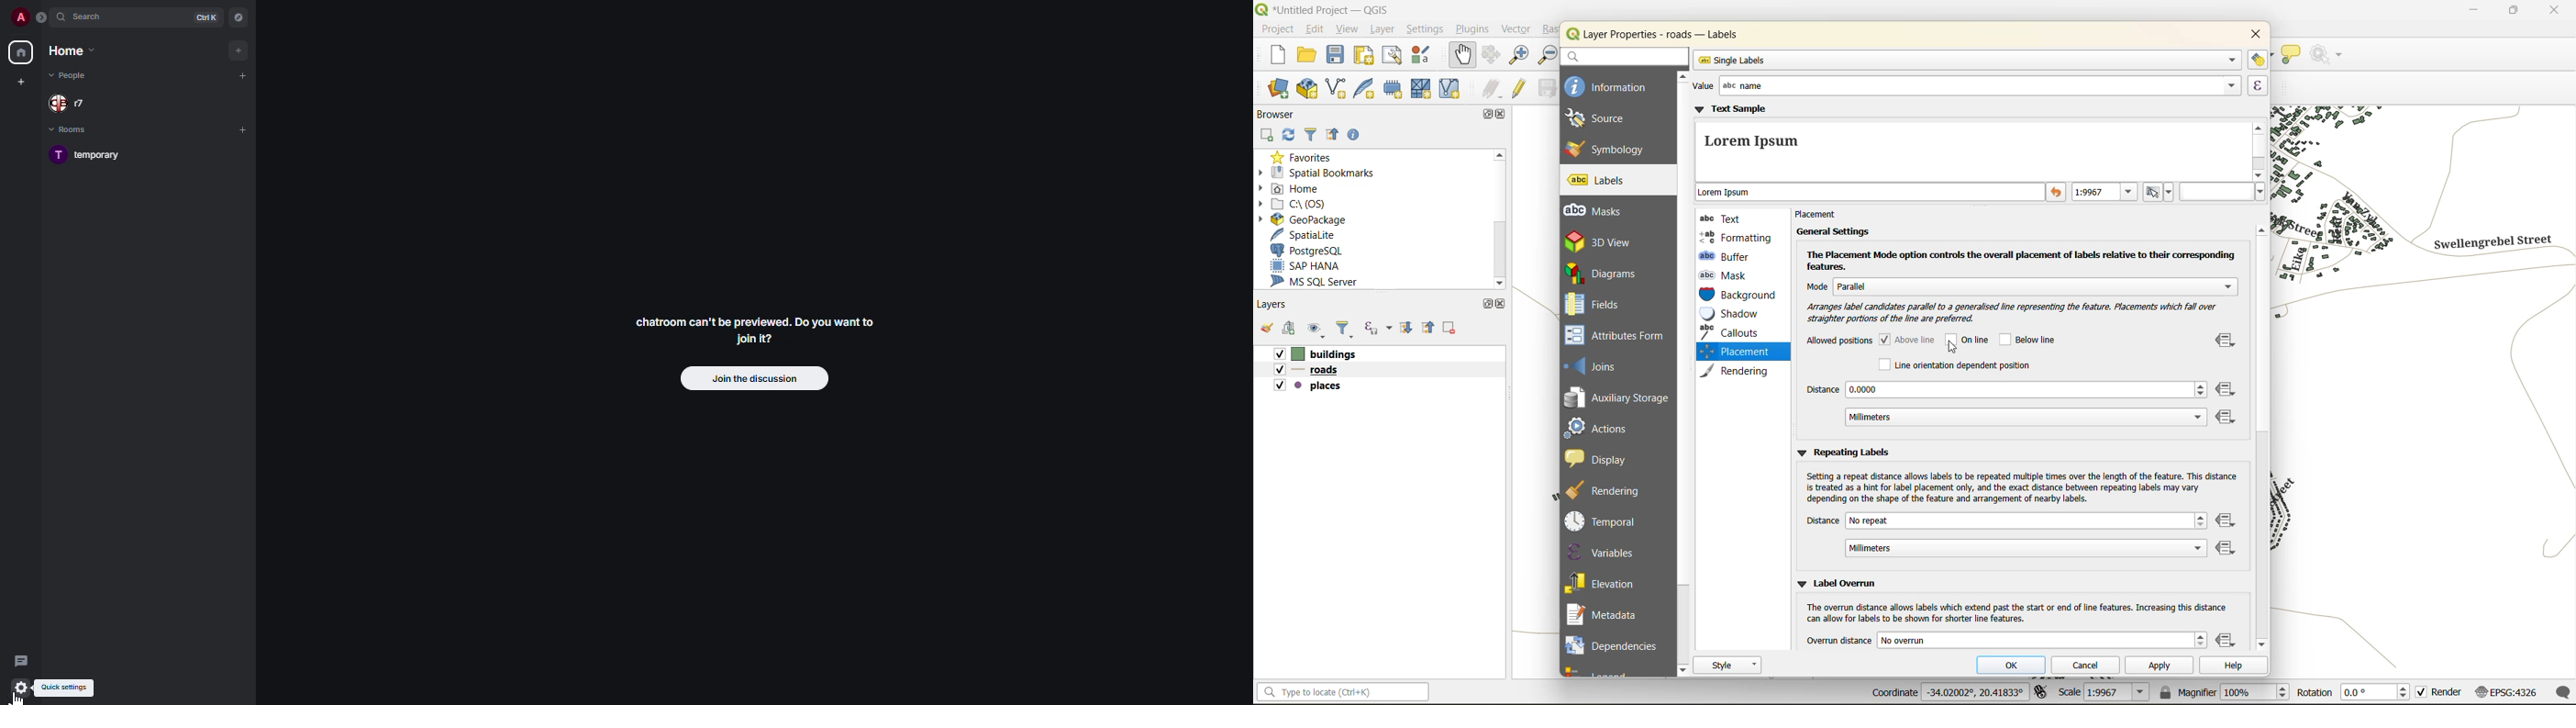 This screenshot has height=728, width=2576. I want to click on on line, so click(1971, 339).